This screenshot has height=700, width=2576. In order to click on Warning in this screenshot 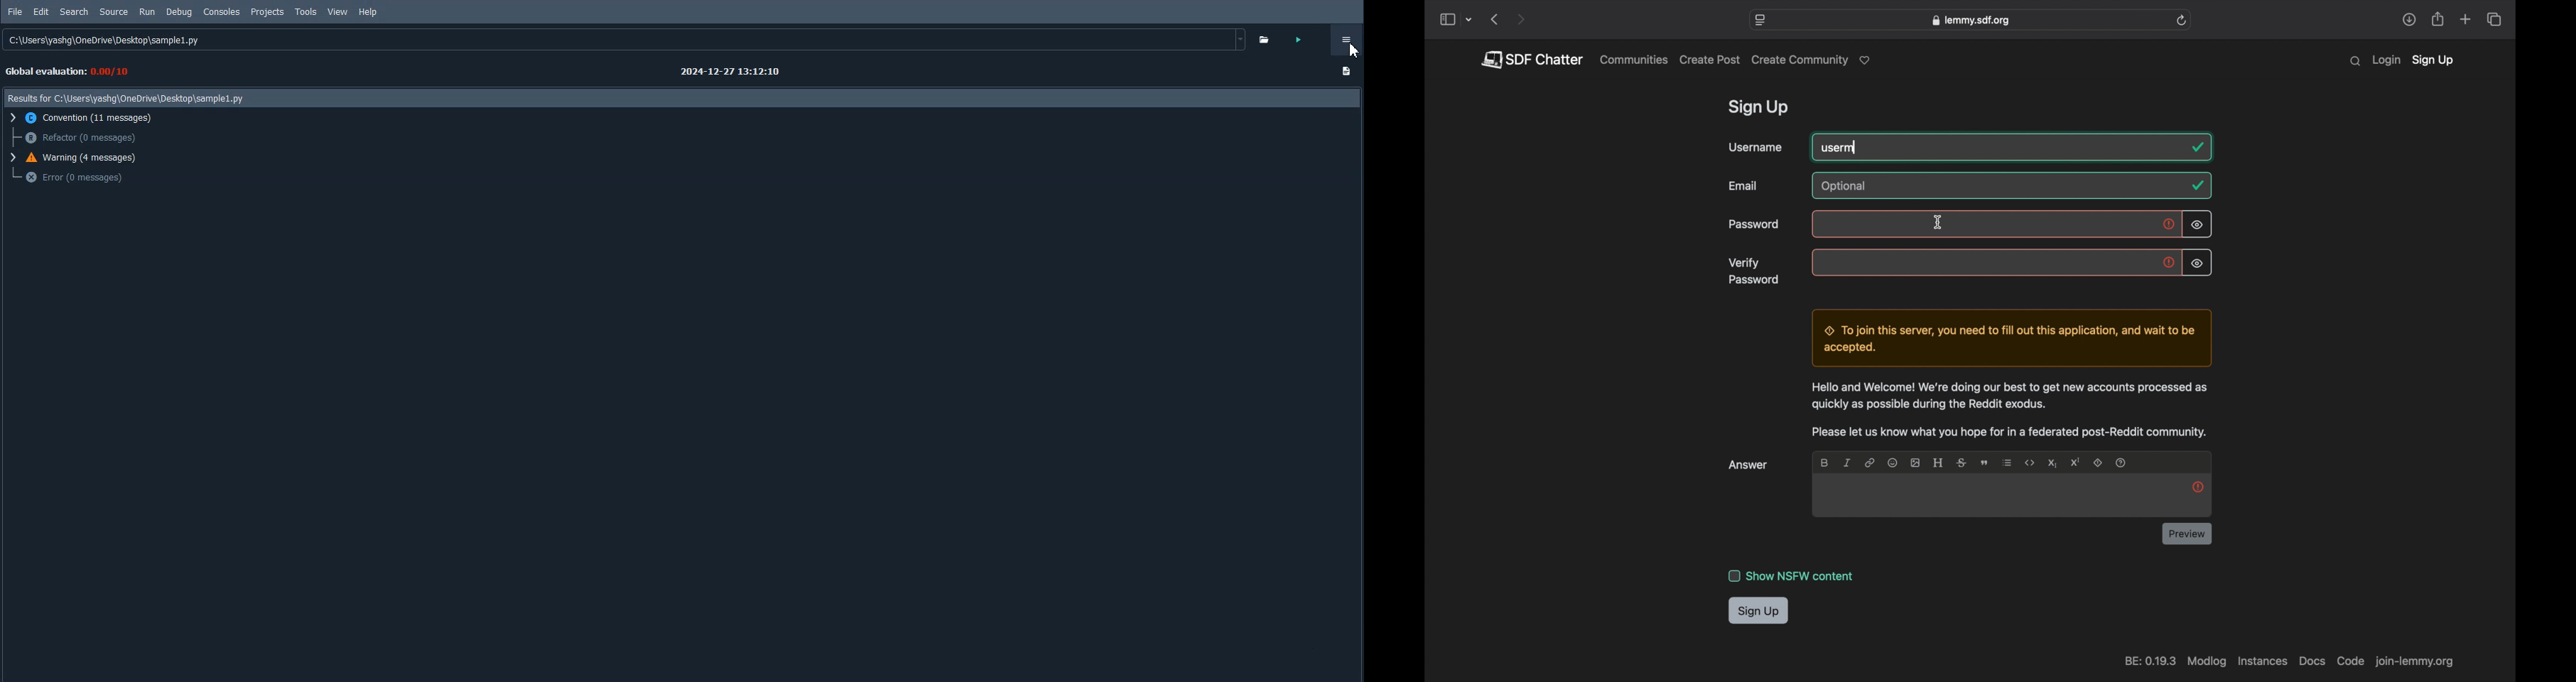, I will do `click(80, 158)`.